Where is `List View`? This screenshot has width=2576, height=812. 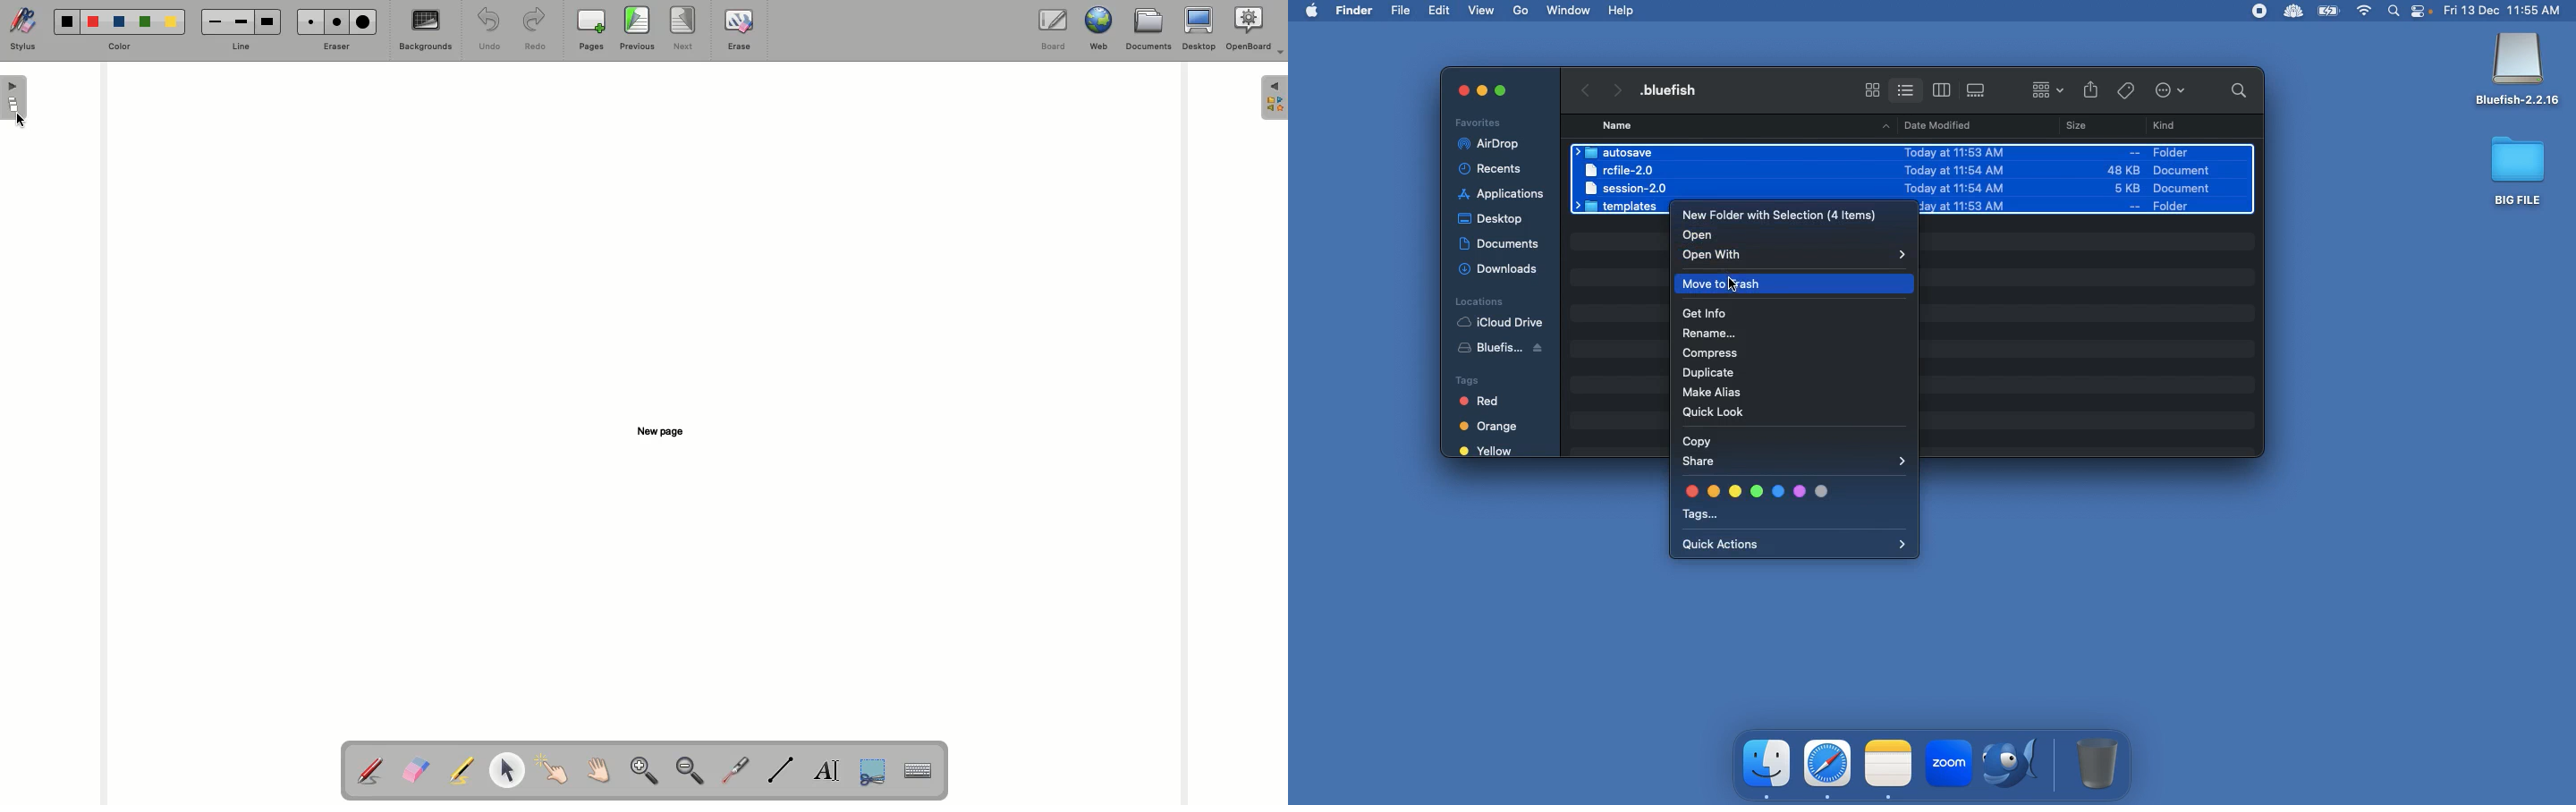
List View is located at coordinates (1905, 87).